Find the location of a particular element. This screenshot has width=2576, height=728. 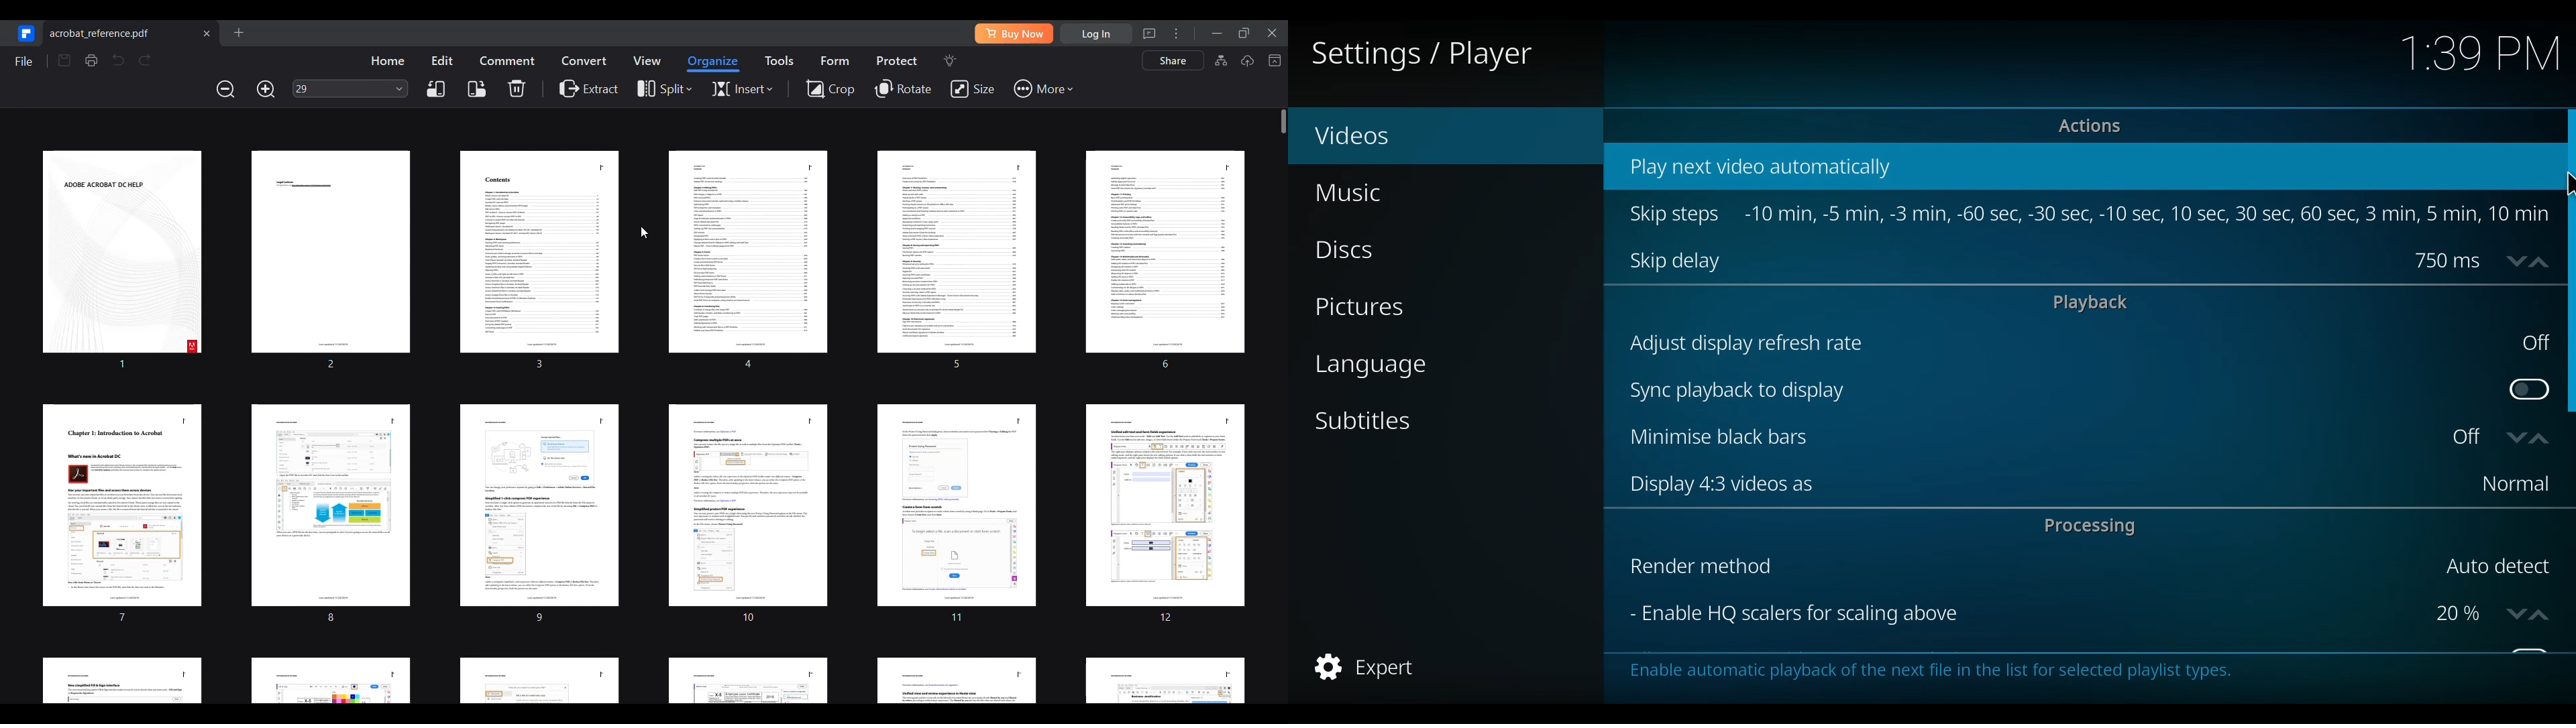

-10 min, -5 min, -3min, -60sec, -30sec, -10sec, -10sec, 10se, 30sec, 60sec, 3min, 5min, 10 min is located at coordinates (2147, 215).